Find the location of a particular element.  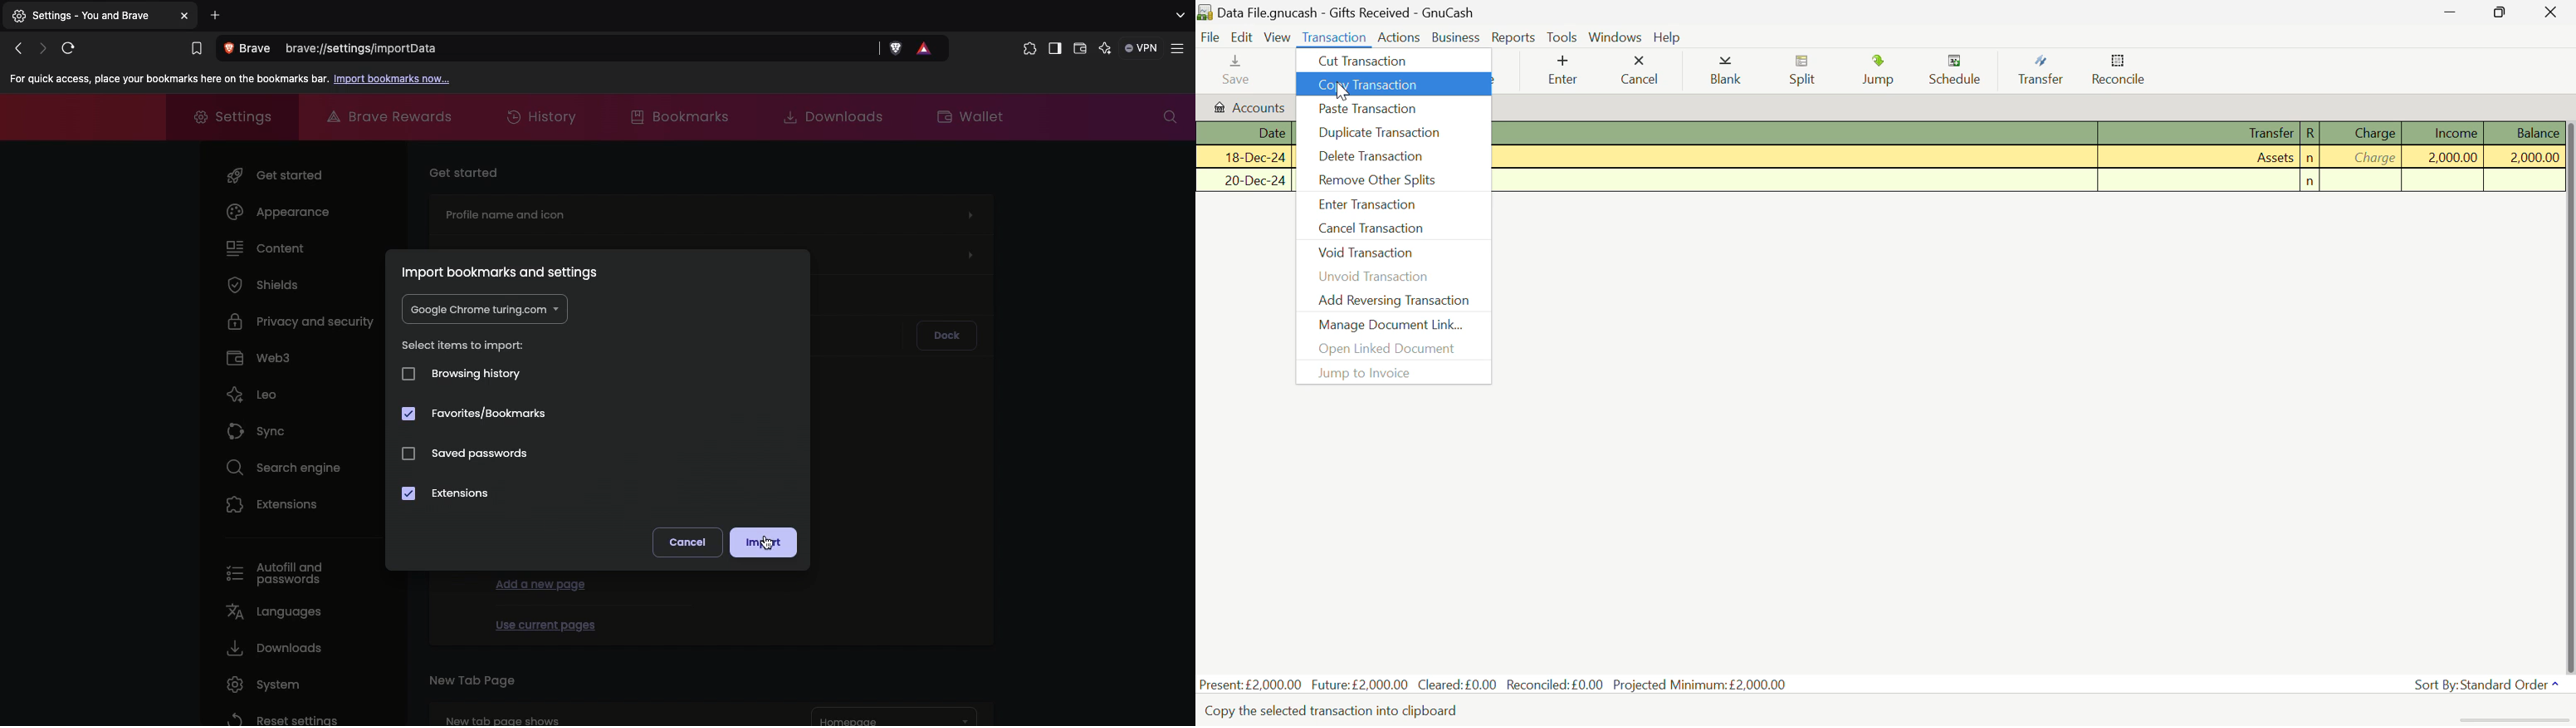

Income is located at coordinates (2445, 181).